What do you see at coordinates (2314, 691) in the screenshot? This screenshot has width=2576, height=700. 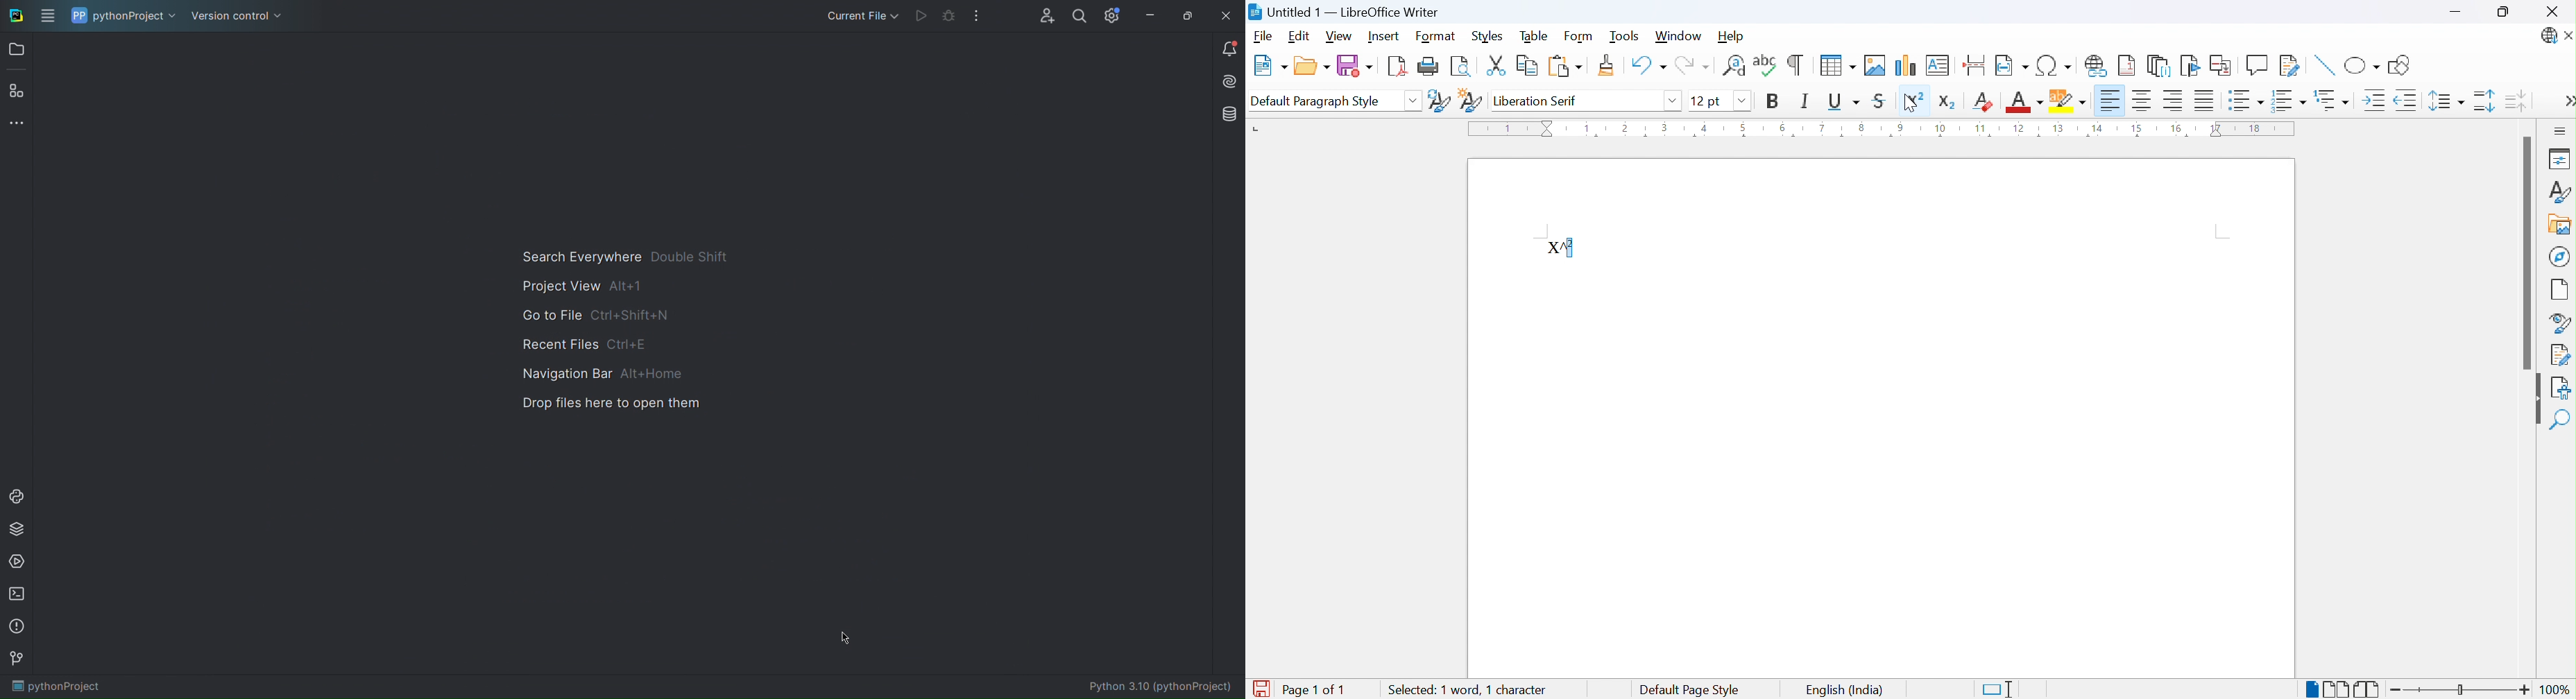 I see `Single-page view` at bounding box center [2314, 691].